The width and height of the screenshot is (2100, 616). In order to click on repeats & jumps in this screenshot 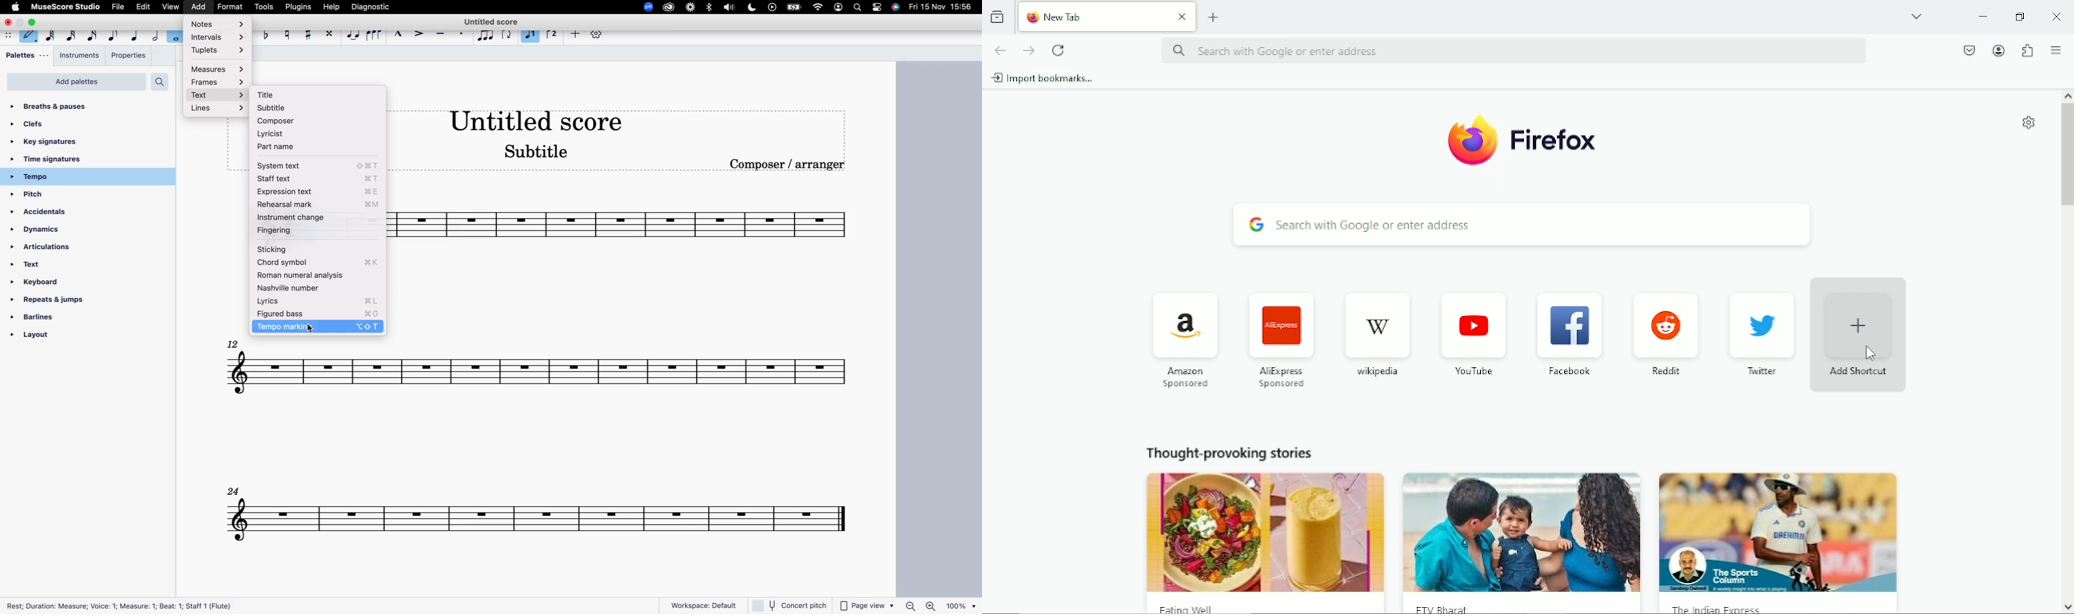, I will do `click(57, 302)`.